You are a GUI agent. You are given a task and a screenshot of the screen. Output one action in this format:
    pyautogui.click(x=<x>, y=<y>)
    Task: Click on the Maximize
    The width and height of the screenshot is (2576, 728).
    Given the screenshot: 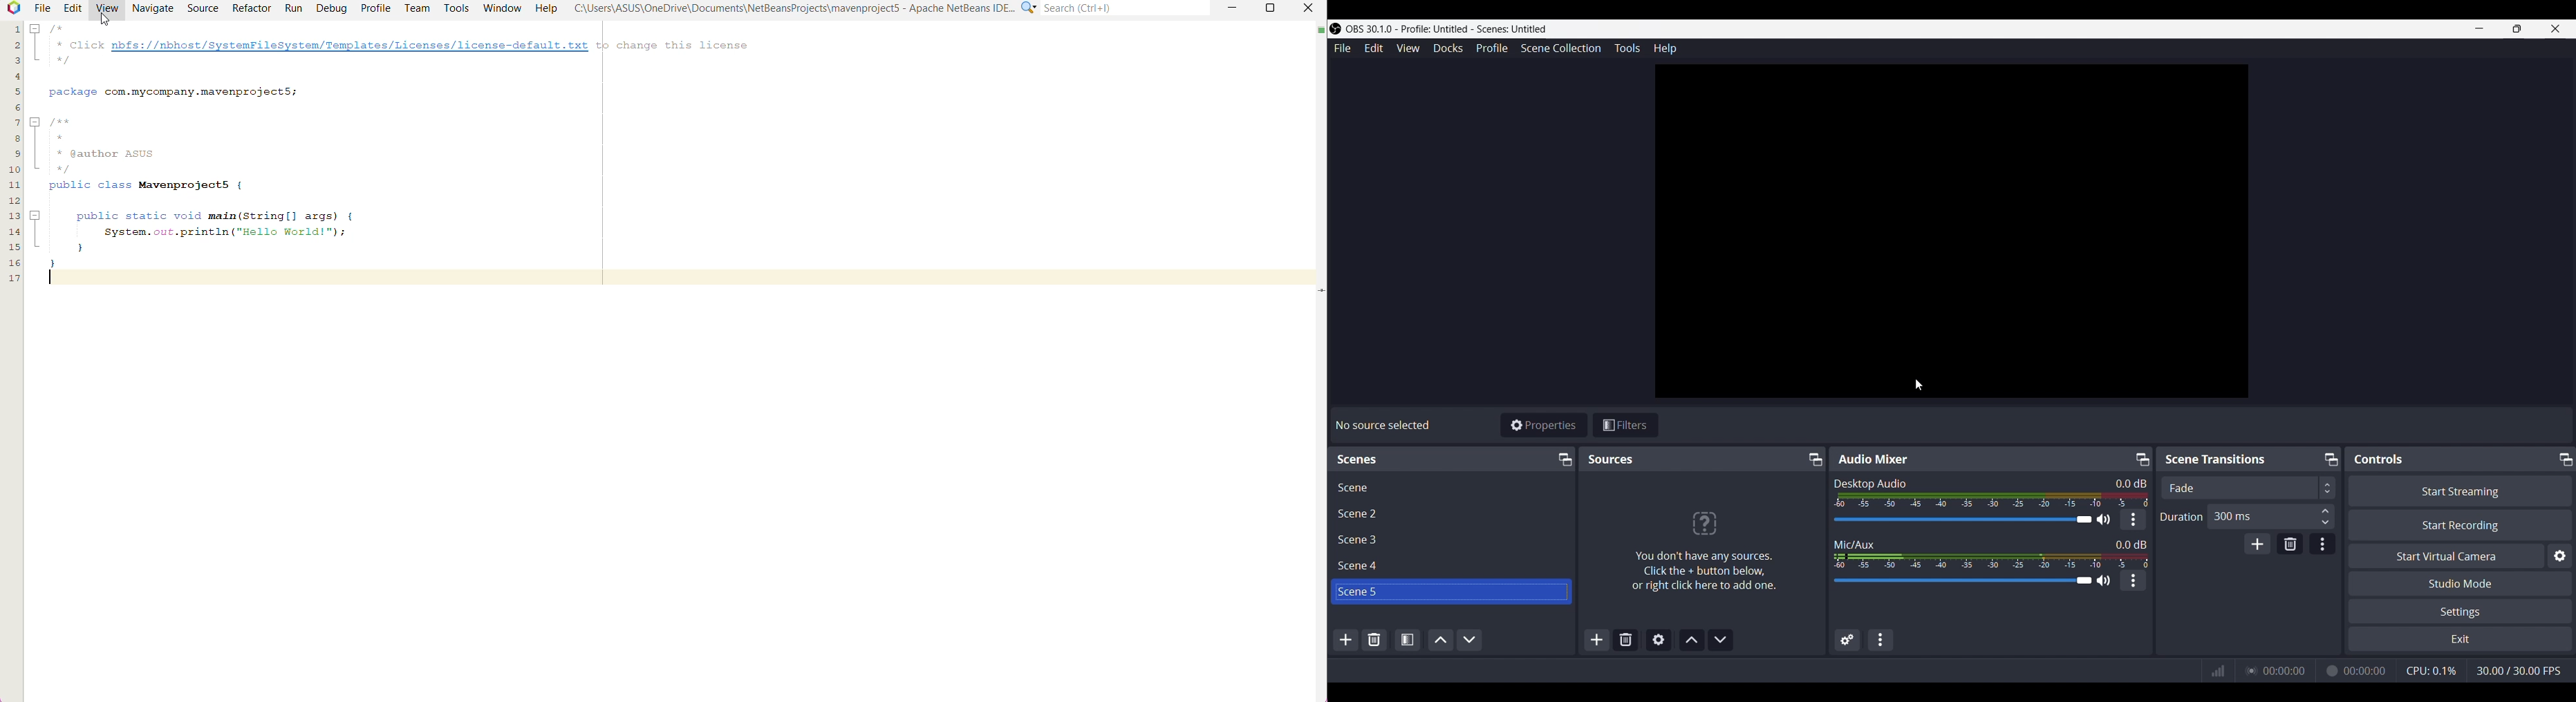 What is the action you would take?
    pyautogui.click(x=2516, y=29)
    